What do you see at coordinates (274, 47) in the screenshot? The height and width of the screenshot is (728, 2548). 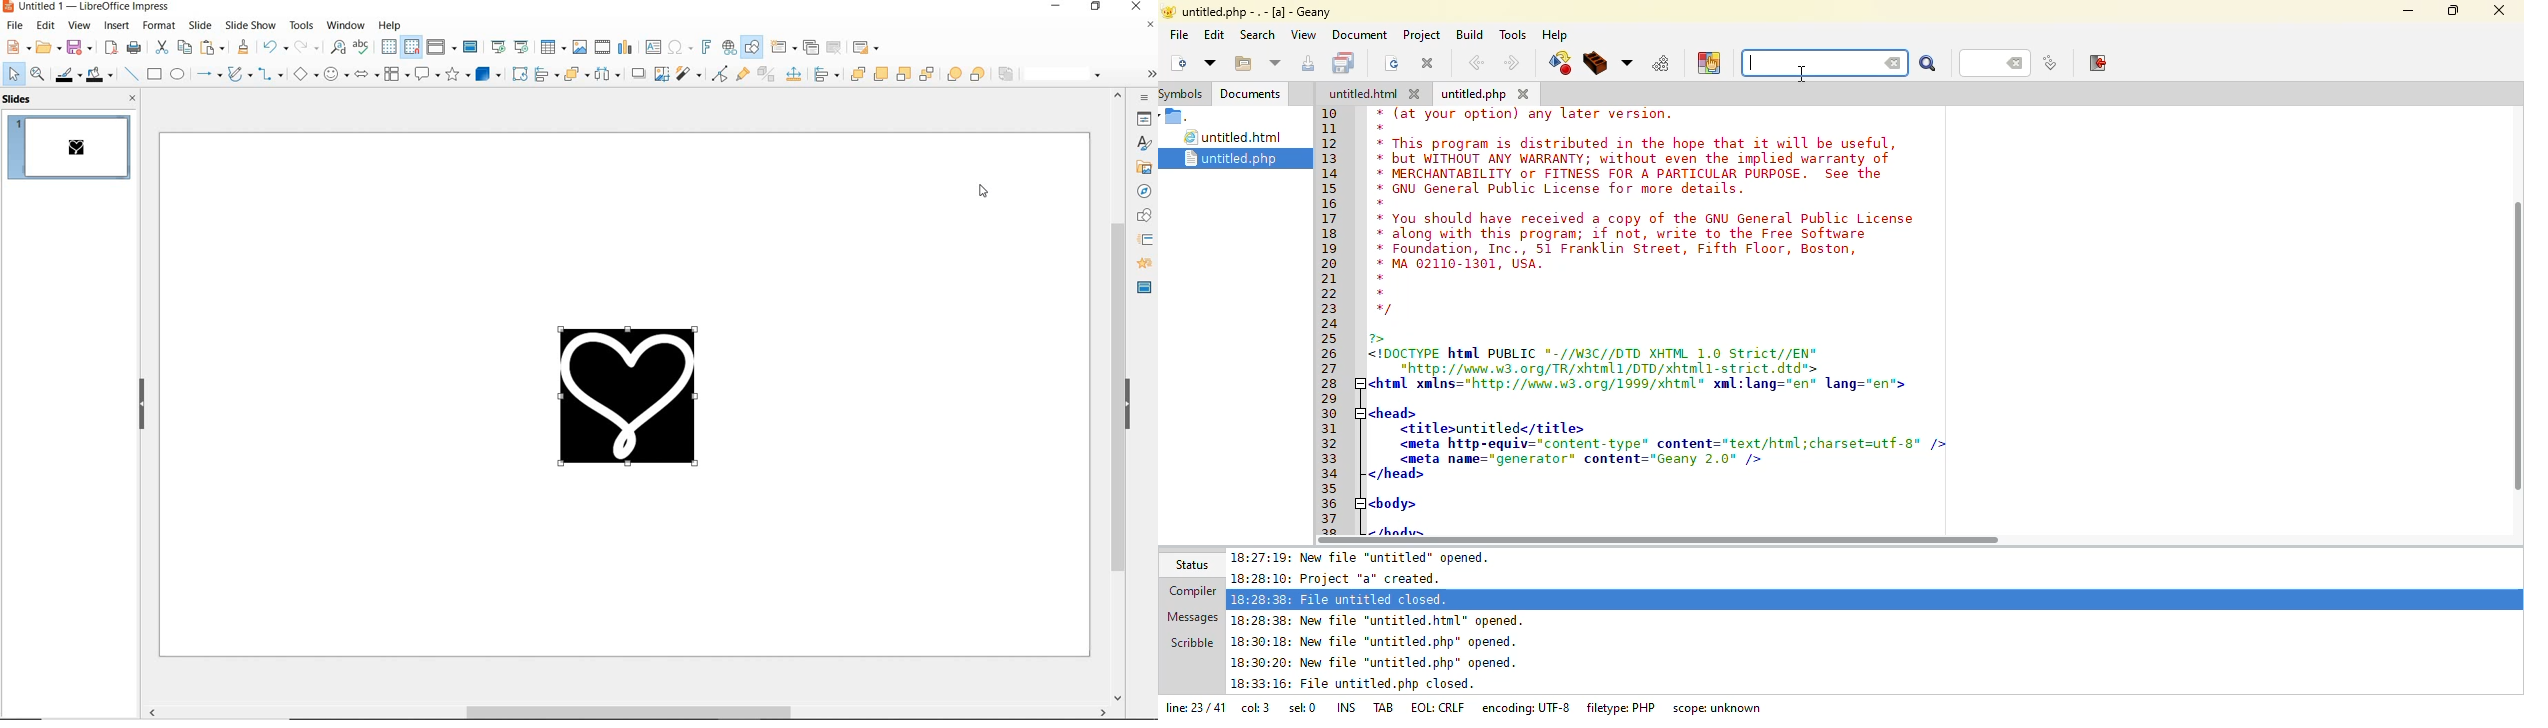 I see `undo` at bounding box center [274, 47].